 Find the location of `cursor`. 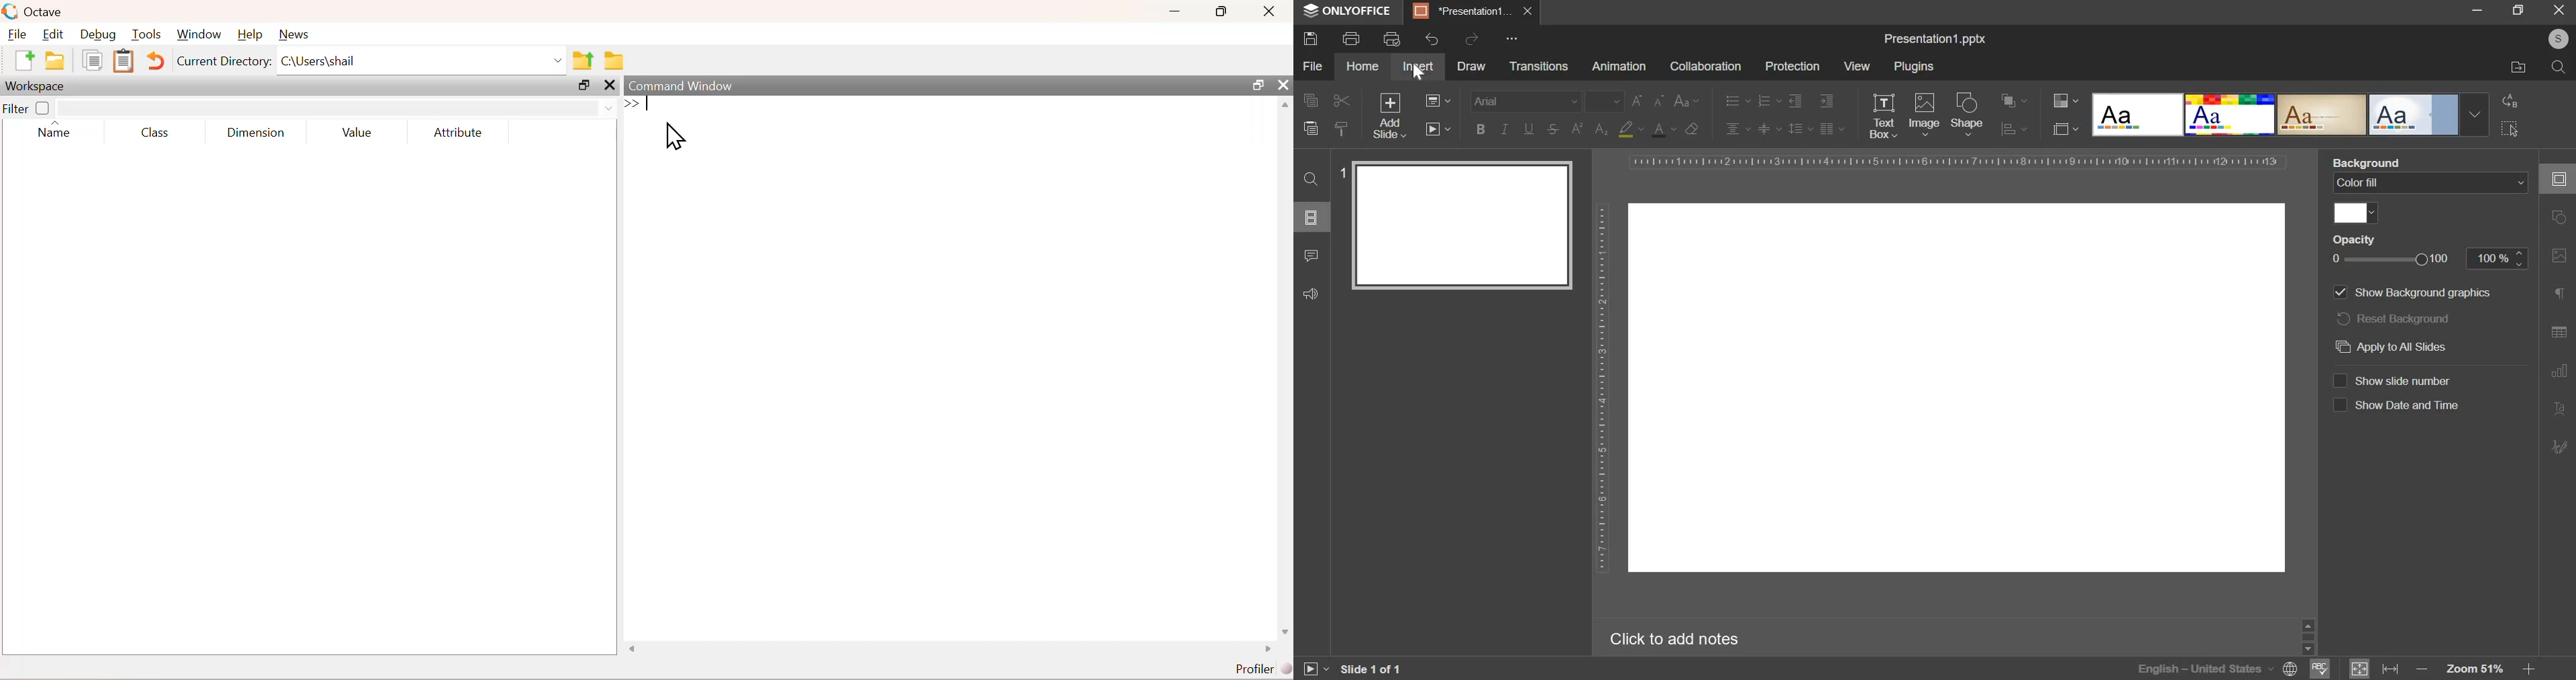

cursor is located at coordinates (677, 139).